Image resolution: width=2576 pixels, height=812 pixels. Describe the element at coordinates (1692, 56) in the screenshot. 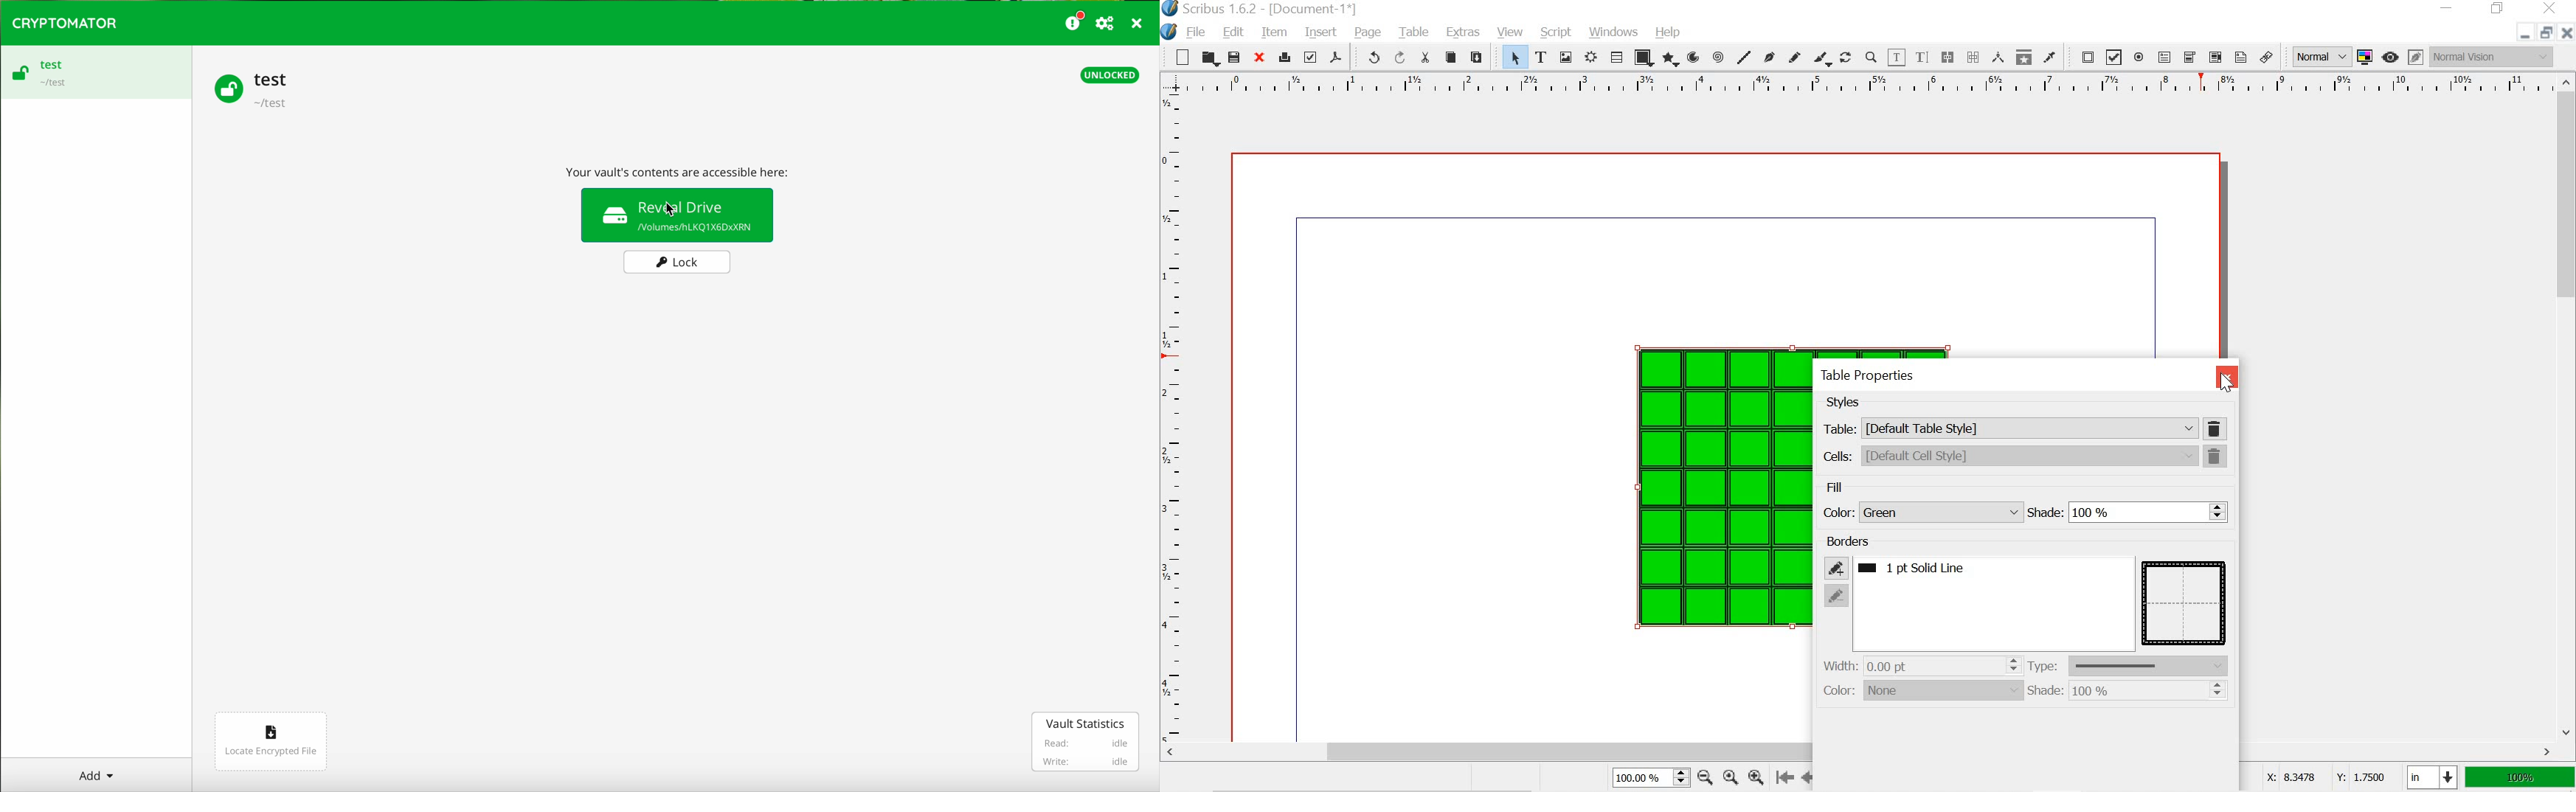

I see `arc` at that location.